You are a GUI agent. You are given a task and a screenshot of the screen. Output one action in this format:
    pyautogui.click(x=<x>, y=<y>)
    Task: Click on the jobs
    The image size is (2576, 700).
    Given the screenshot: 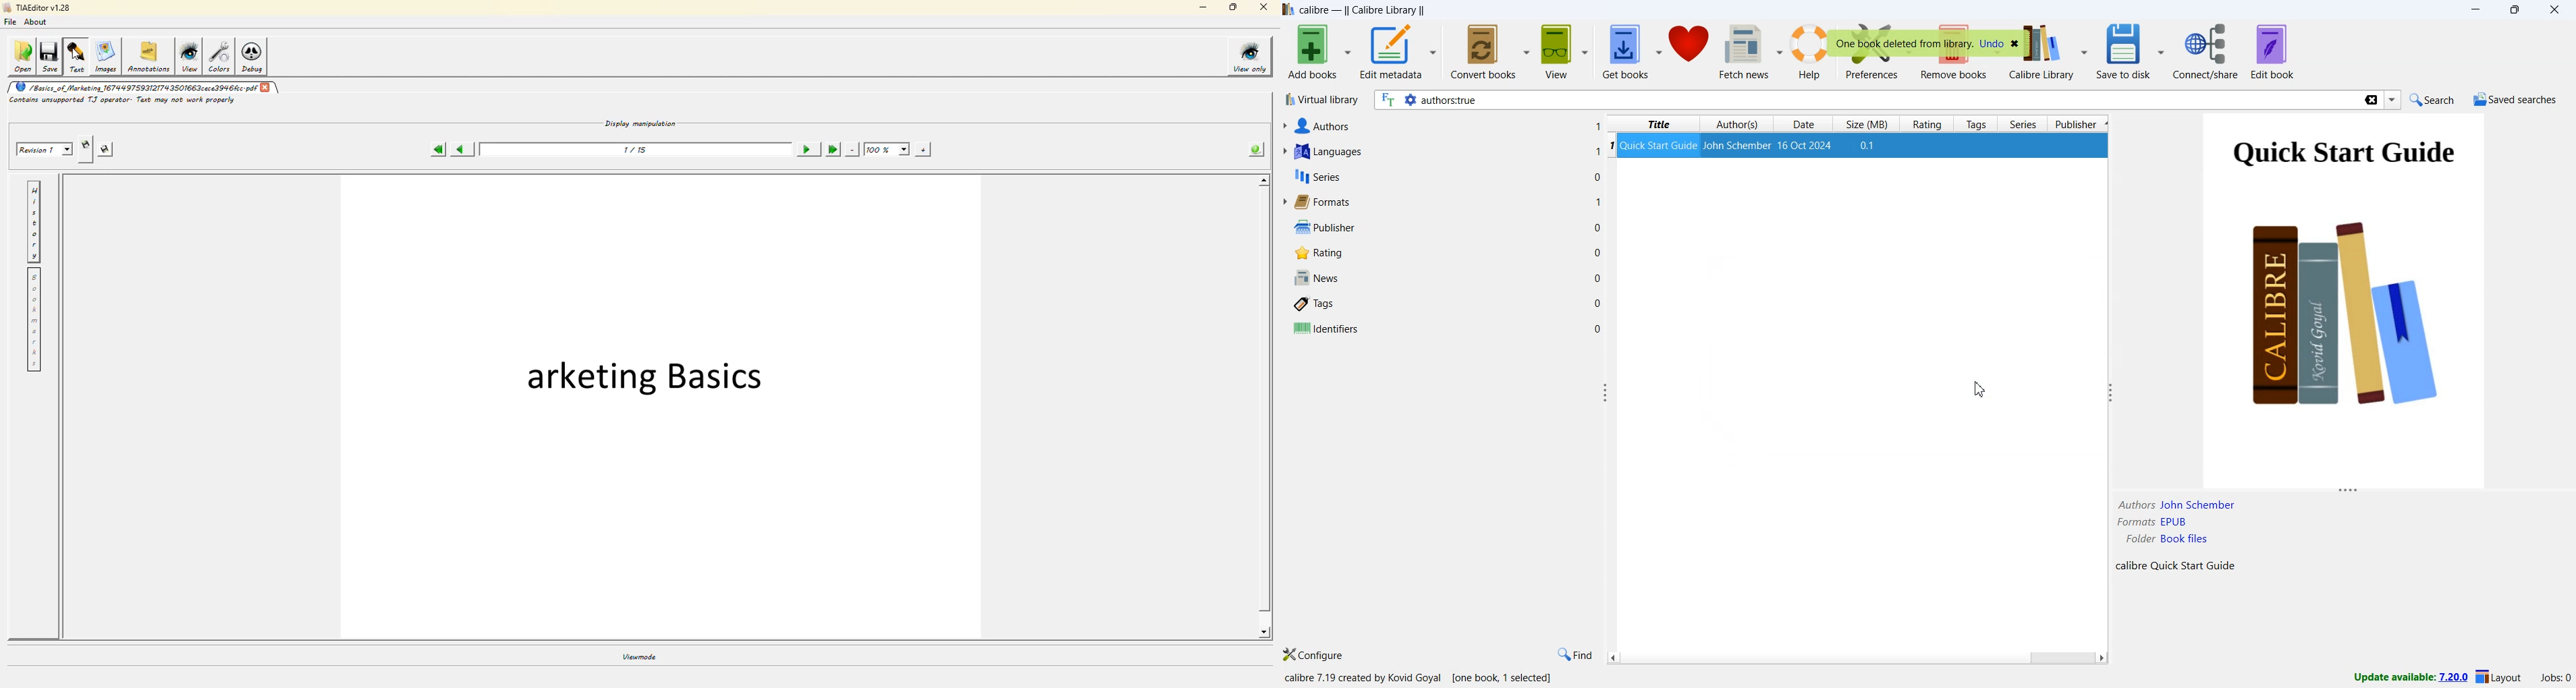 What is the action you would take?
    pyautogui.click(x=2552, y=680)
    